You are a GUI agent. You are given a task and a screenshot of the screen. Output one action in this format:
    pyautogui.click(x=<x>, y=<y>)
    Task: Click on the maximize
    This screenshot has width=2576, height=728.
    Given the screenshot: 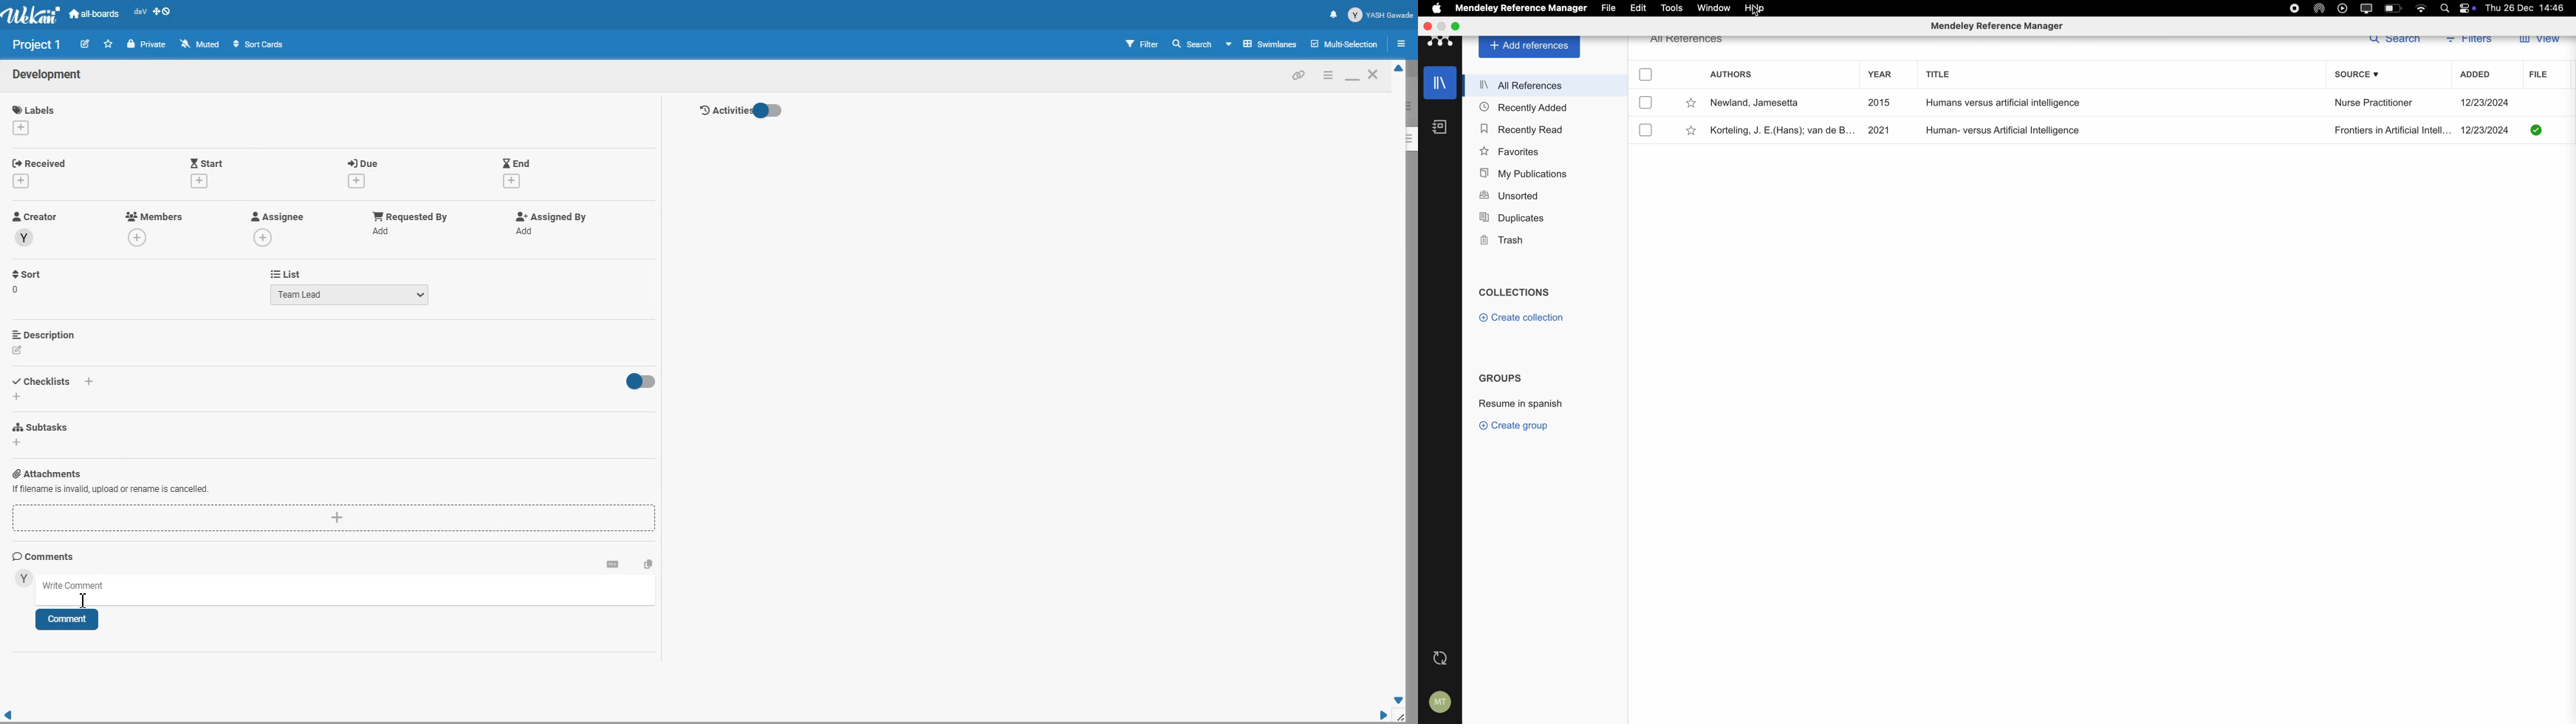 What is the action you would take?
    pyautogui.click(x=1457, y=26)
    